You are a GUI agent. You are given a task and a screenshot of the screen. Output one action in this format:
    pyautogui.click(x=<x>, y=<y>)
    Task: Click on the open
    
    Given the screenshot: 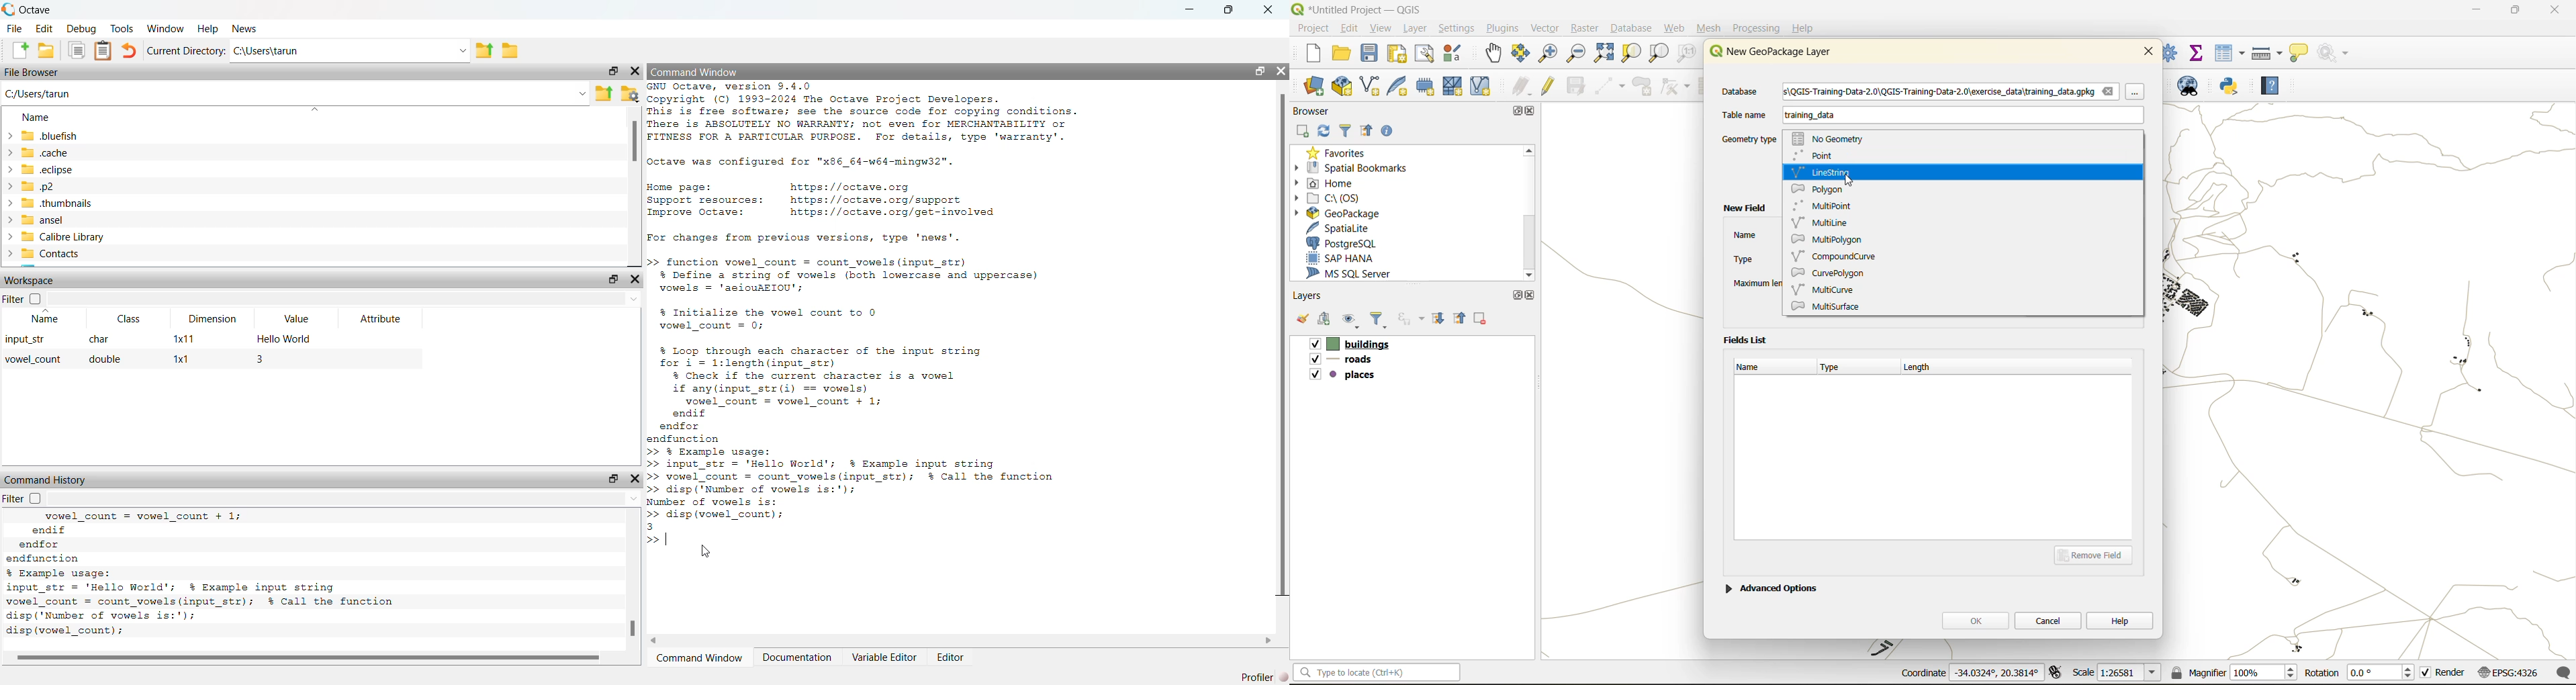 What is the action you would take?
    pyautogui.click(x=1301, y=322)
    